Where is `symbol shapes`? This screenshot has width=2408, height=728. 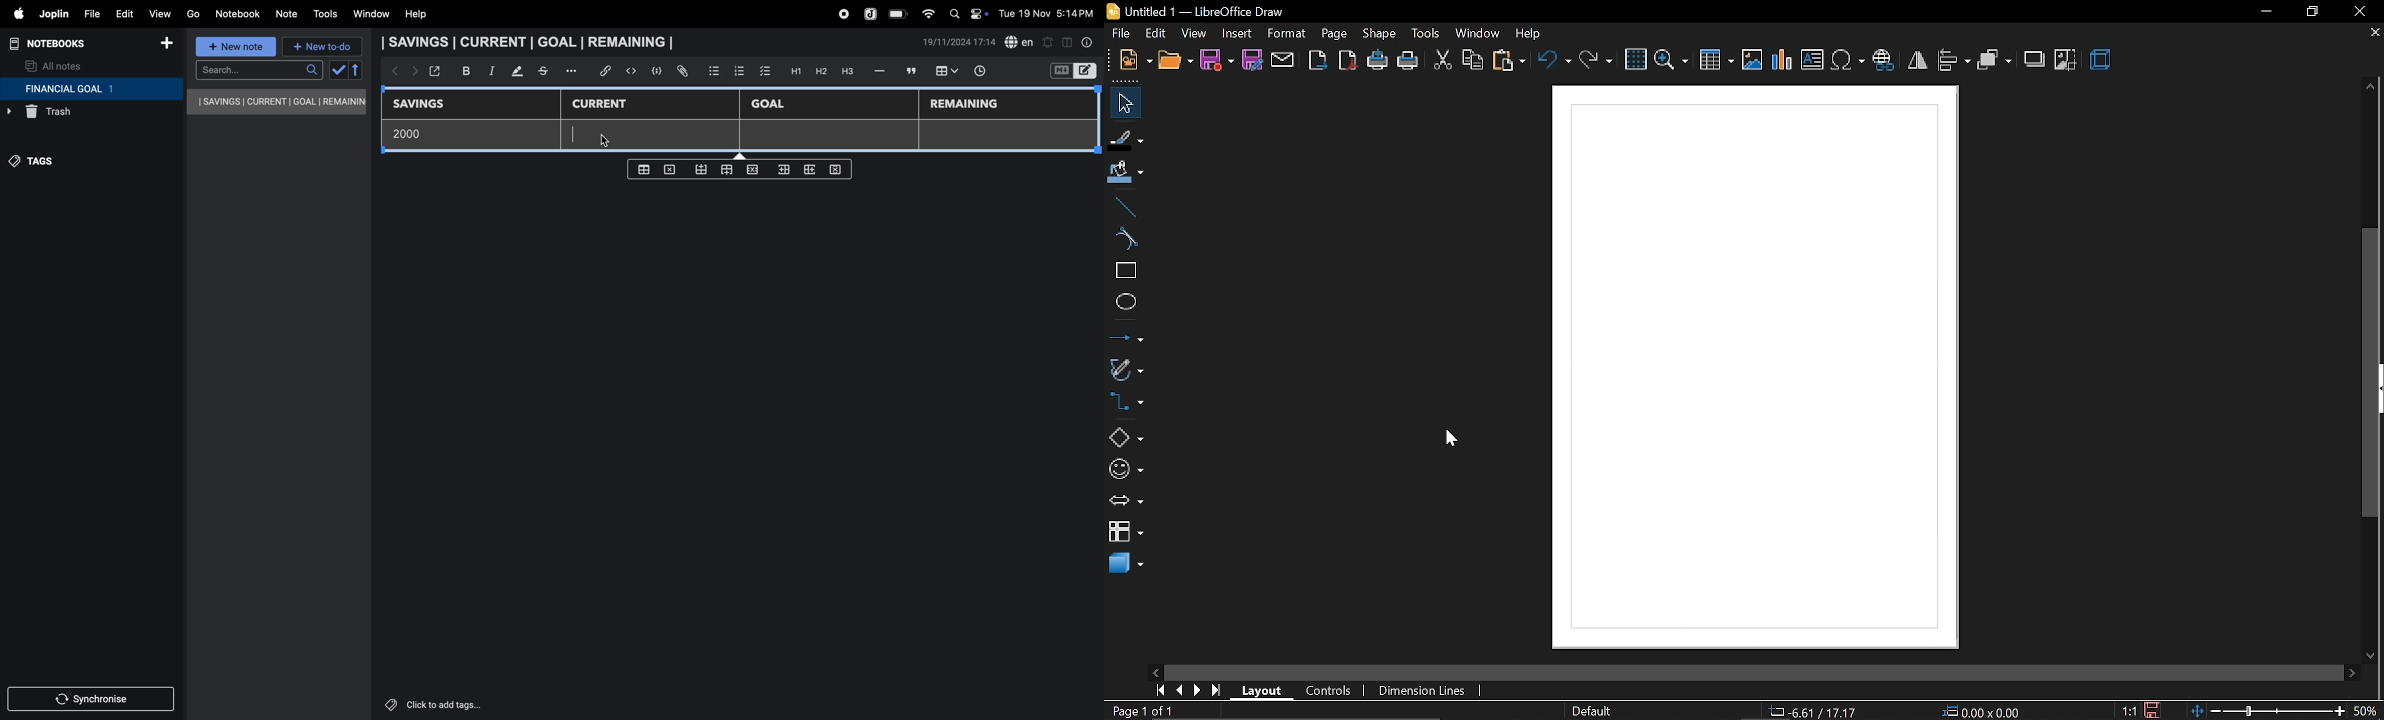 symbol shapes is located at coordinates (1126, 472).